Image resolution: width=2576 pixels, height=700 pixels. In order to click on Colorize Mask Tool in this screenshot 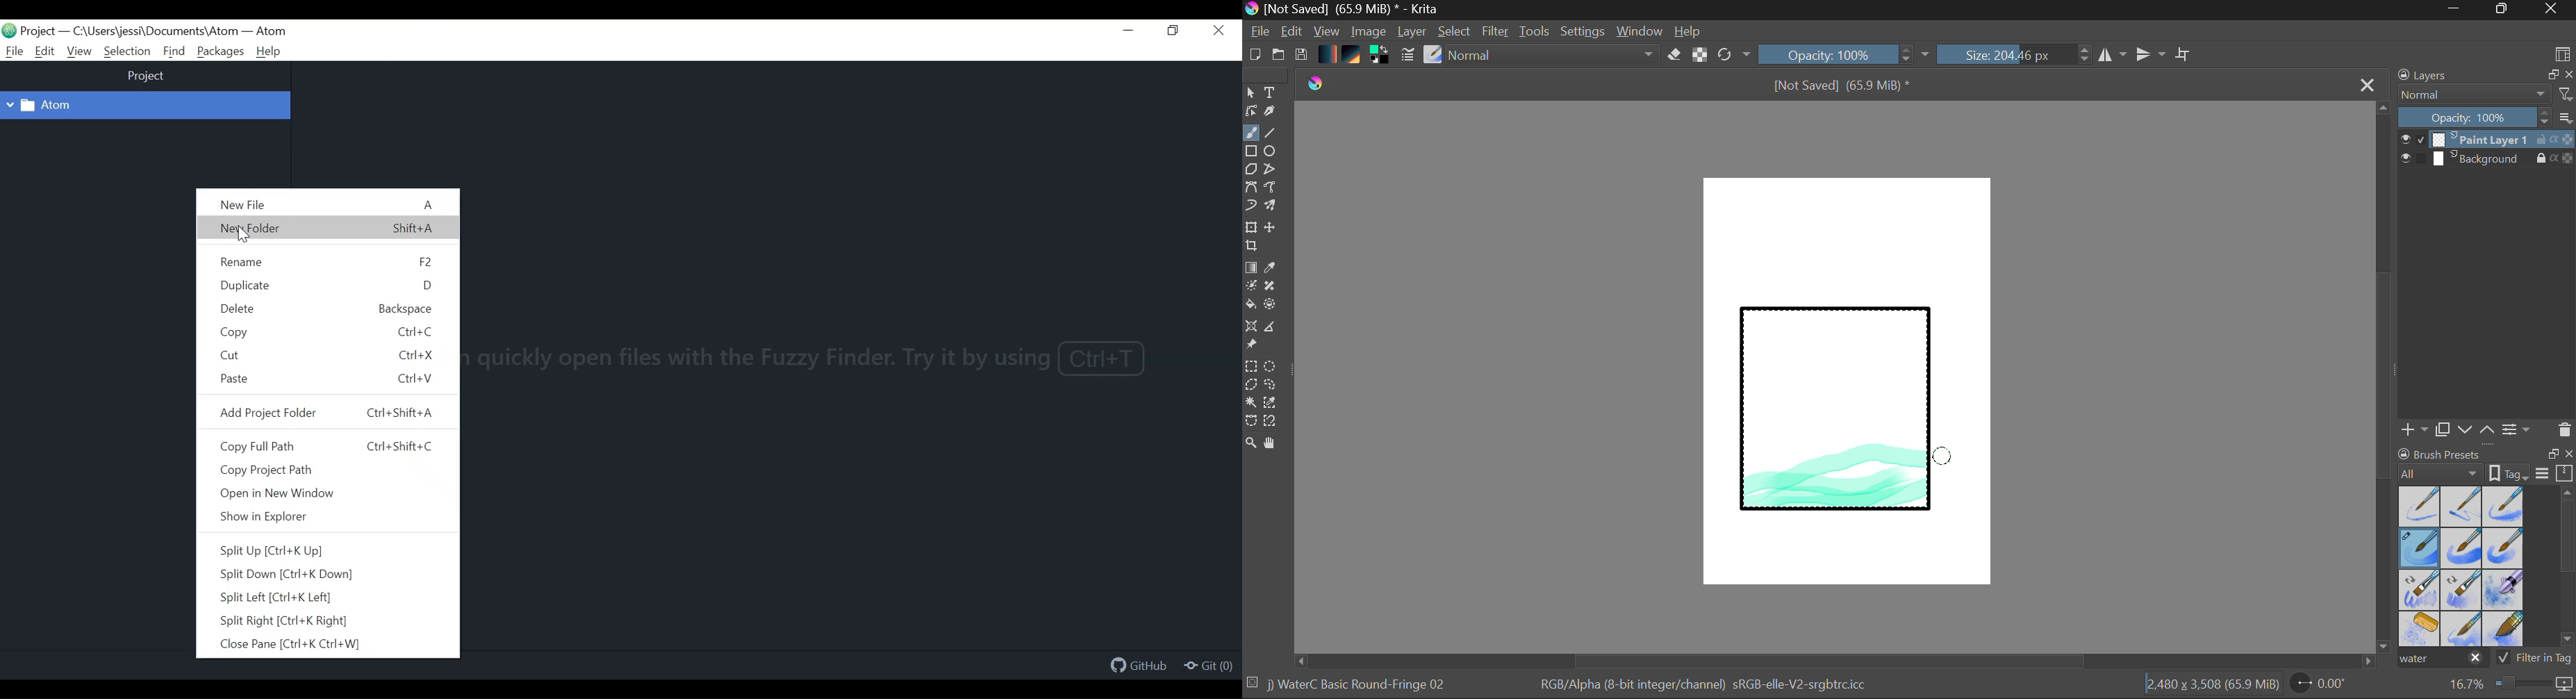, I will do `click(1252, 287)`.